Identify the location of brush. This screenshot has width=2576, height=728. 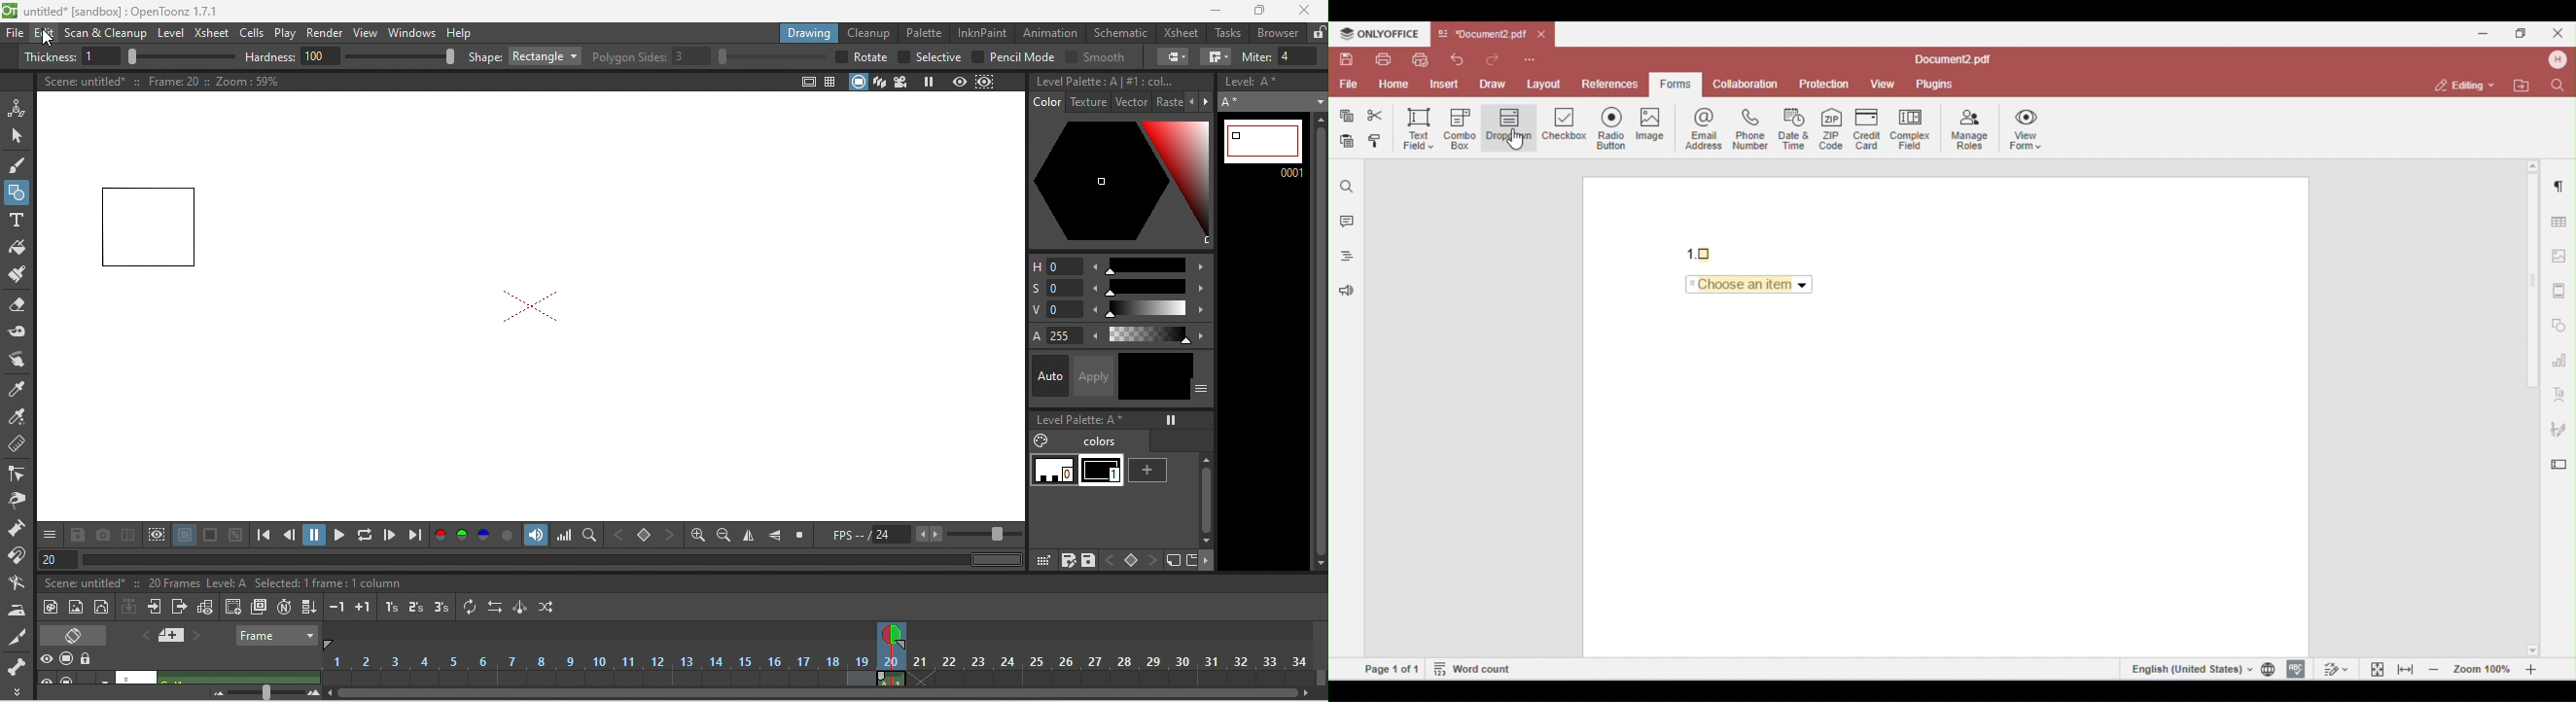
(17, 164).